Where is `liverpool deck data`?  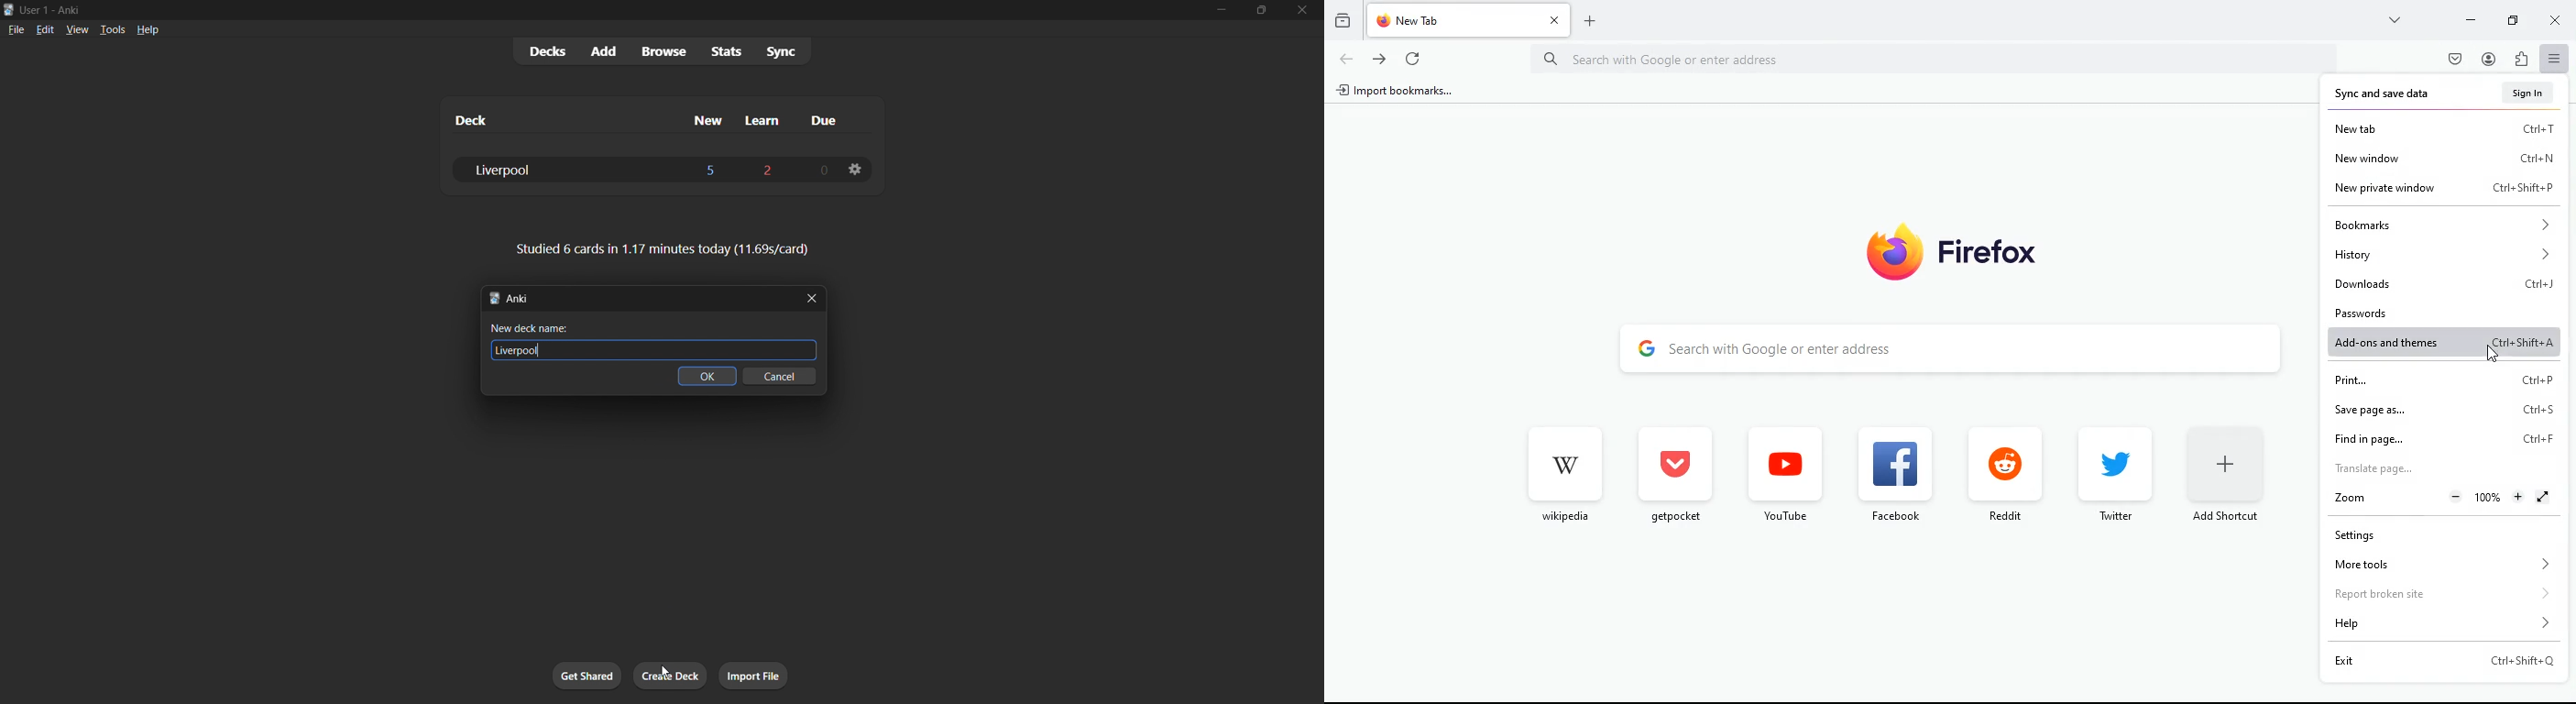 liverpool deck data is located at coordinates (641, 169).